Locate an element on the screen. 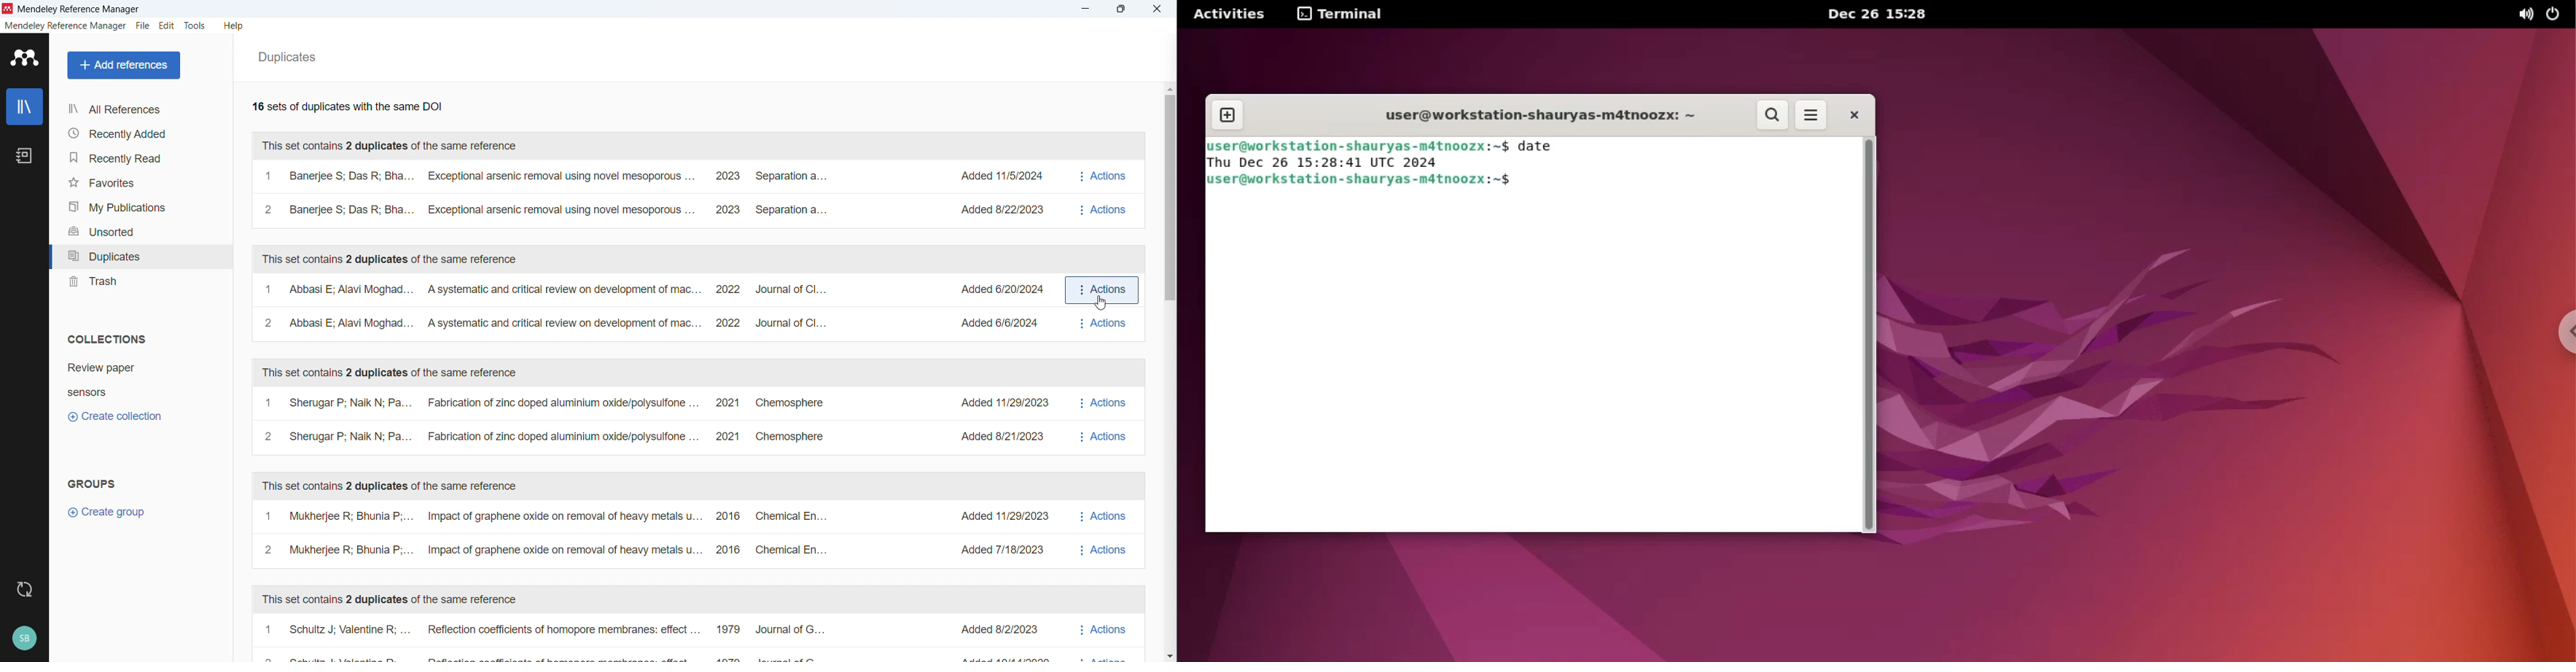  logo is located at coordinates (24, 59).